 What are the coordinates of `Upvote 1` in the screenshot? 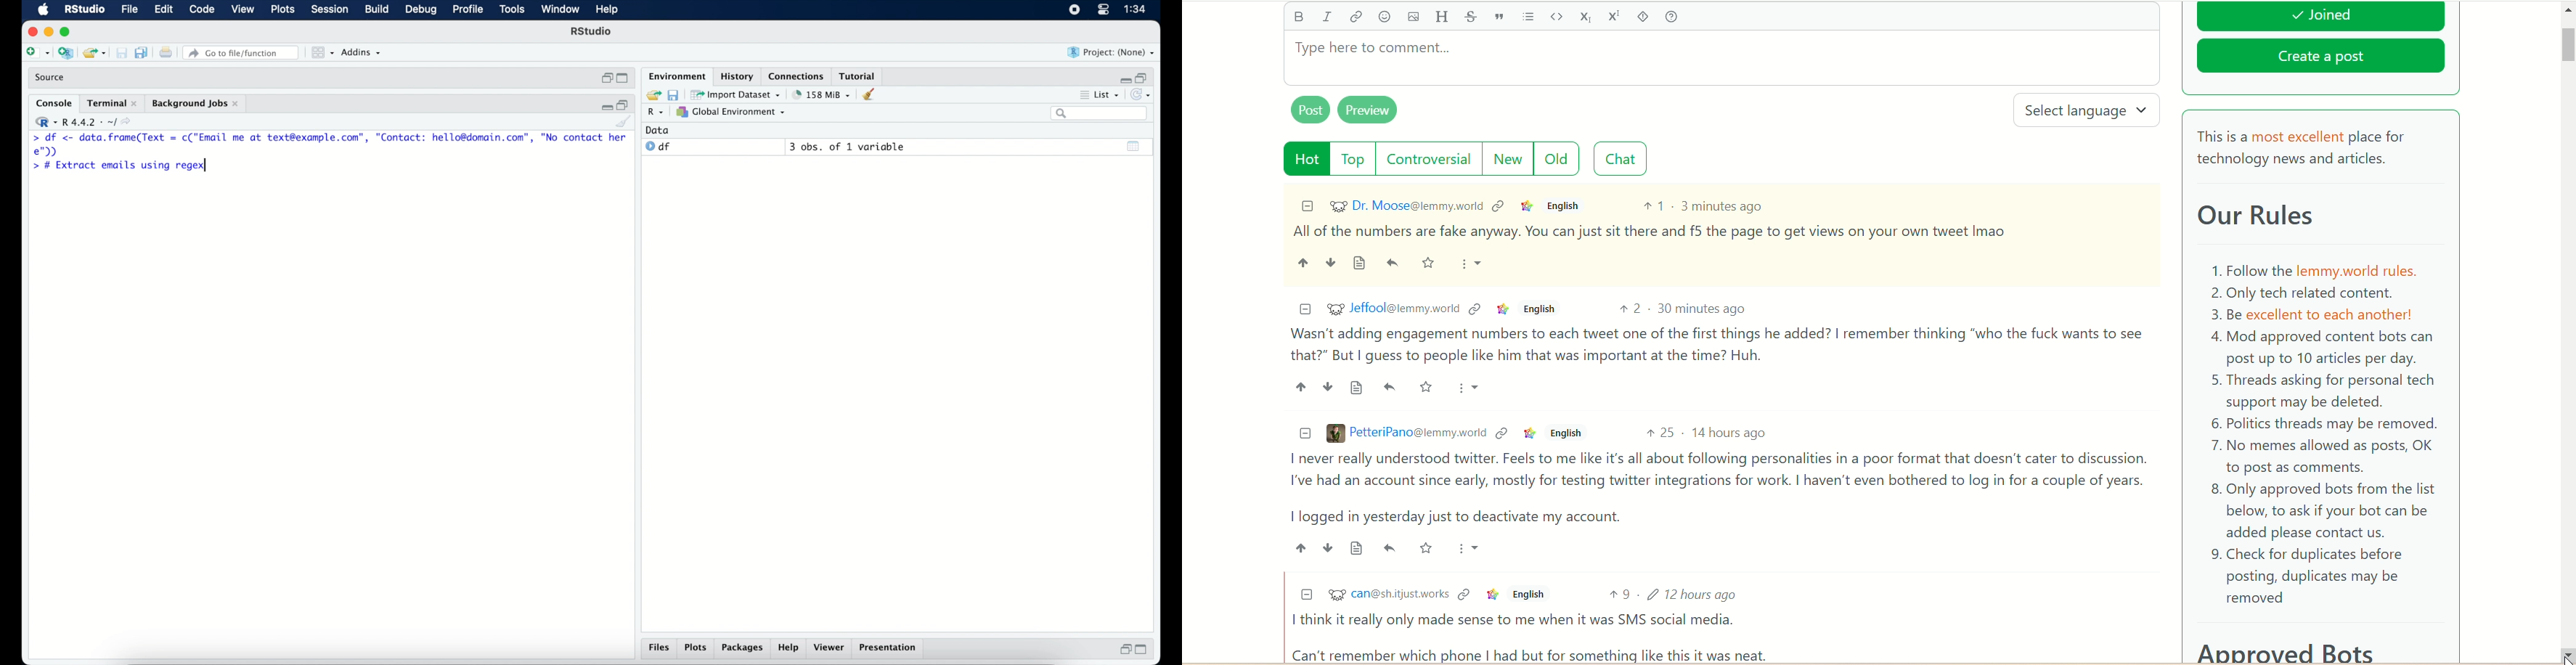 It's located at (1653, 205).